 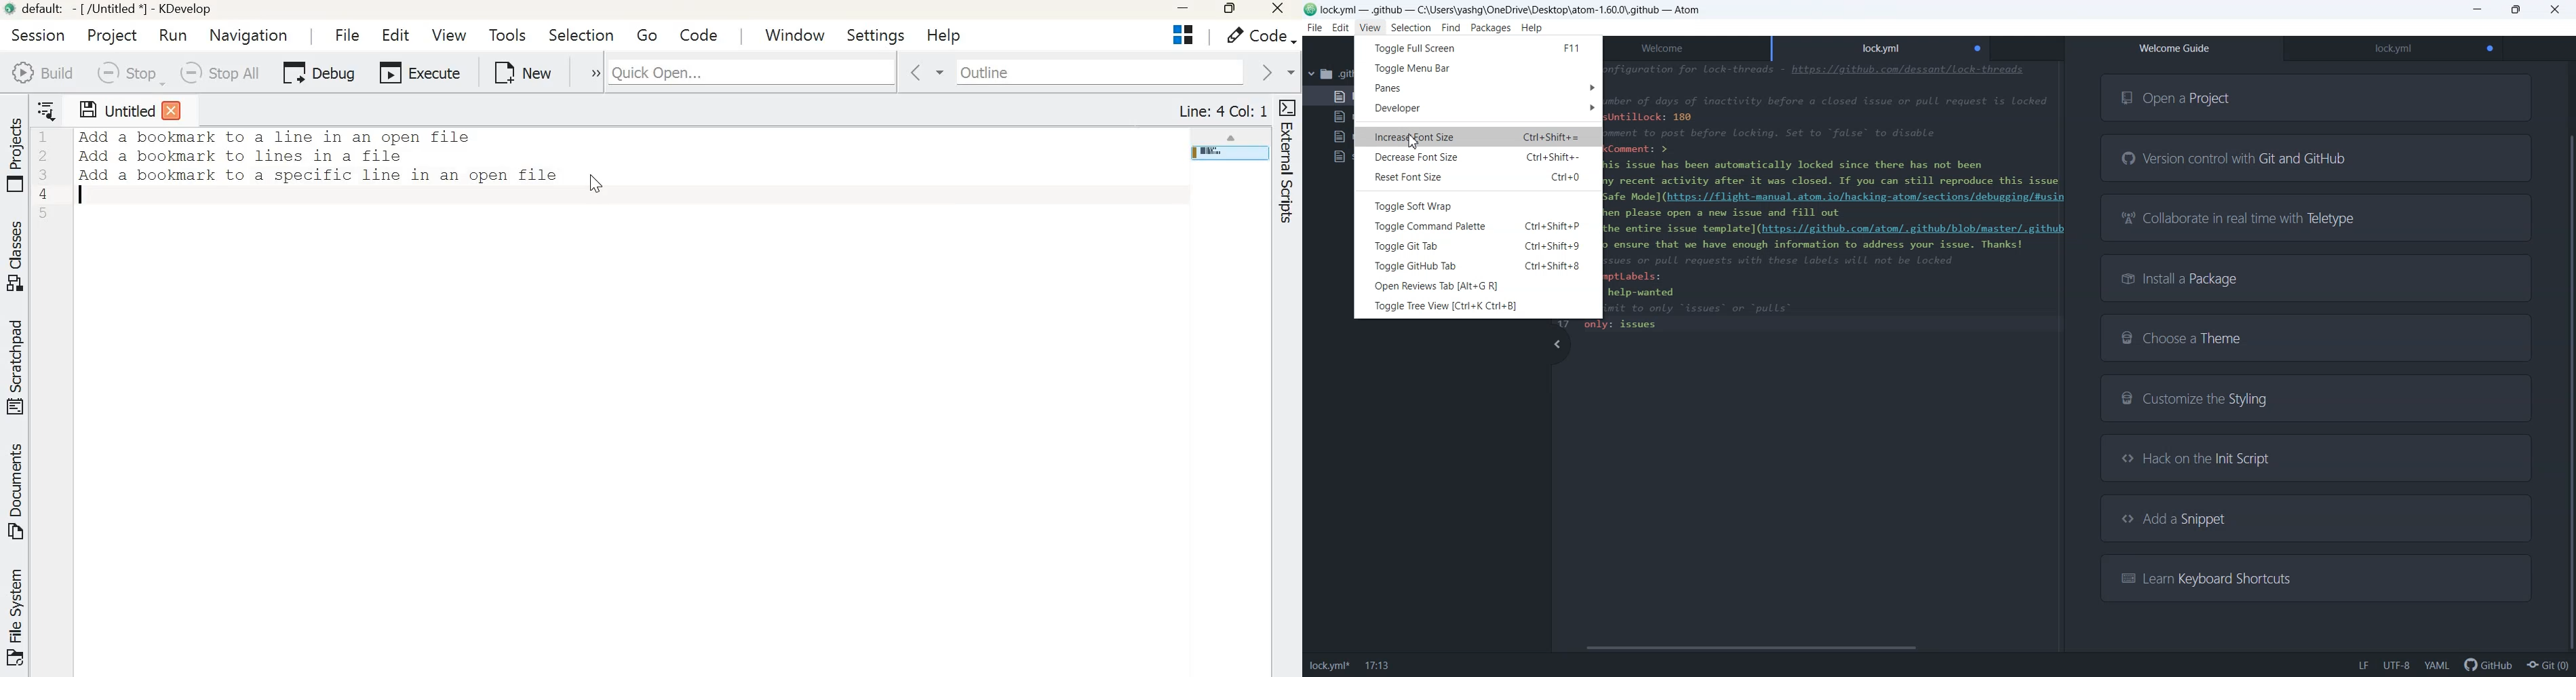 I want to click on External scripts, so click(x=1289, y=172).